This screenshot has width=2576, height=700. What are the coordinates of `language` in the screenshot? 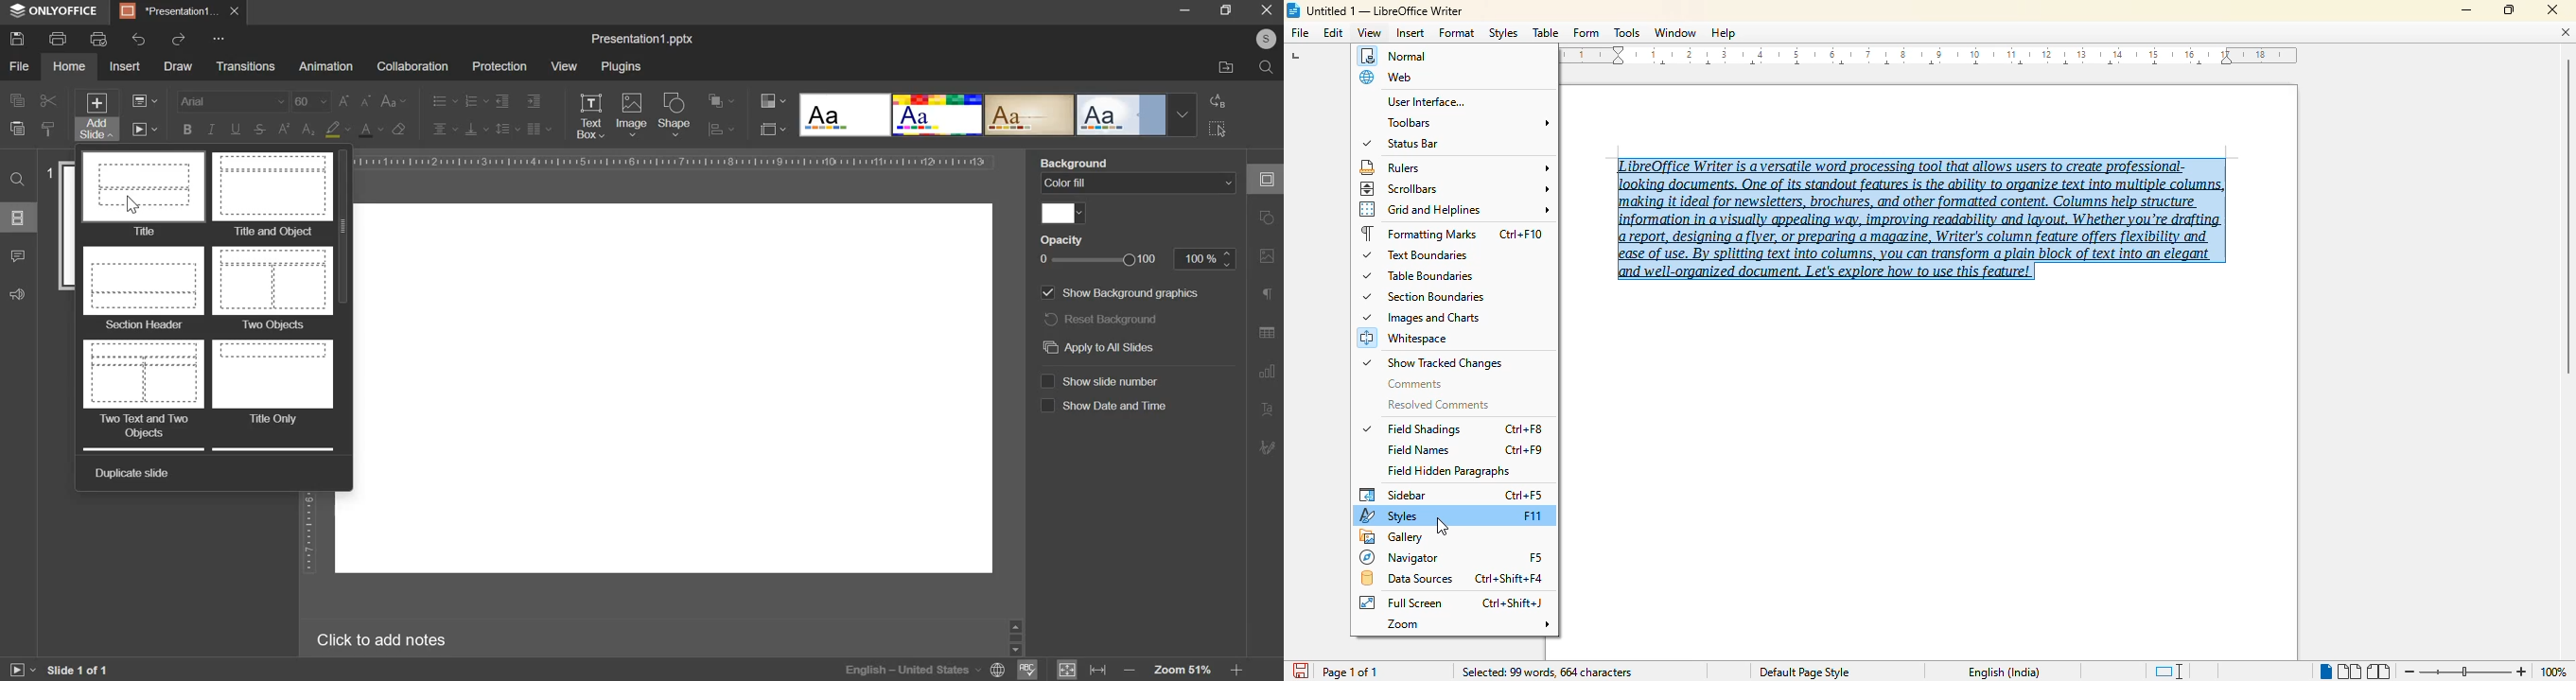 It's located at (912, 670).